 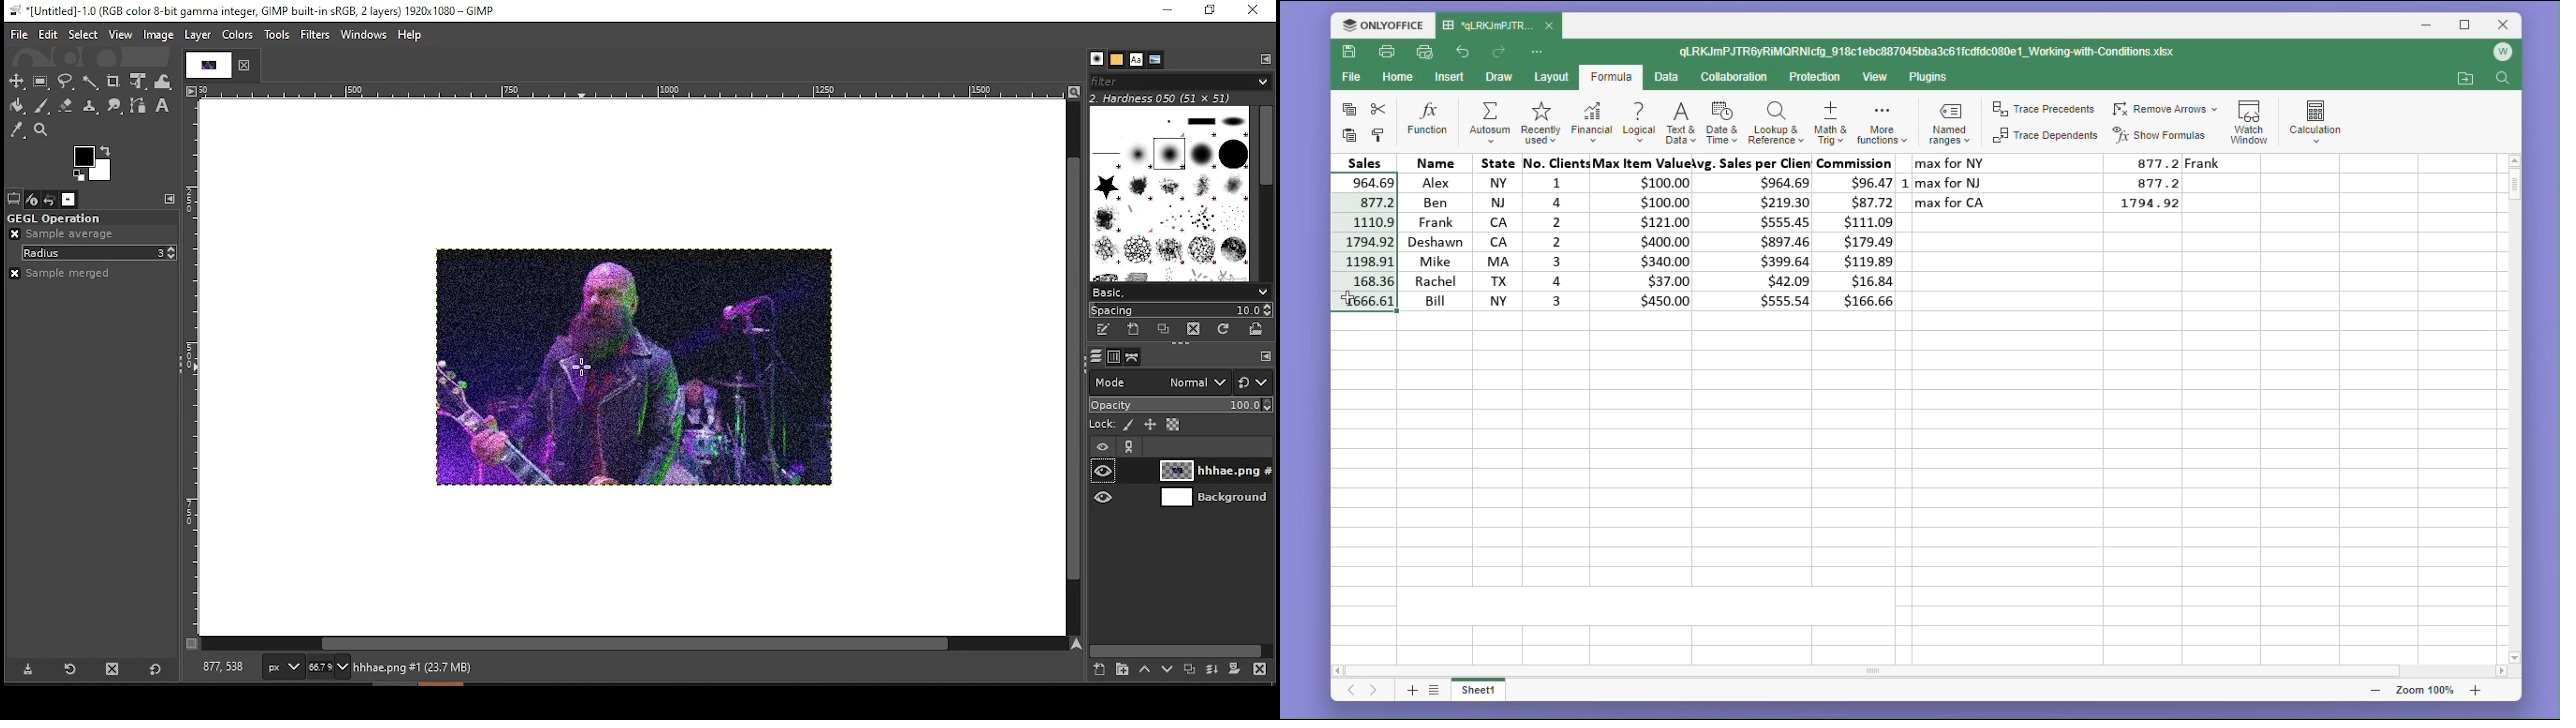 What do you see at coordinates (163, 80) in the screenshot?
I see `warp transform tool` at bounding box center [163, 80].